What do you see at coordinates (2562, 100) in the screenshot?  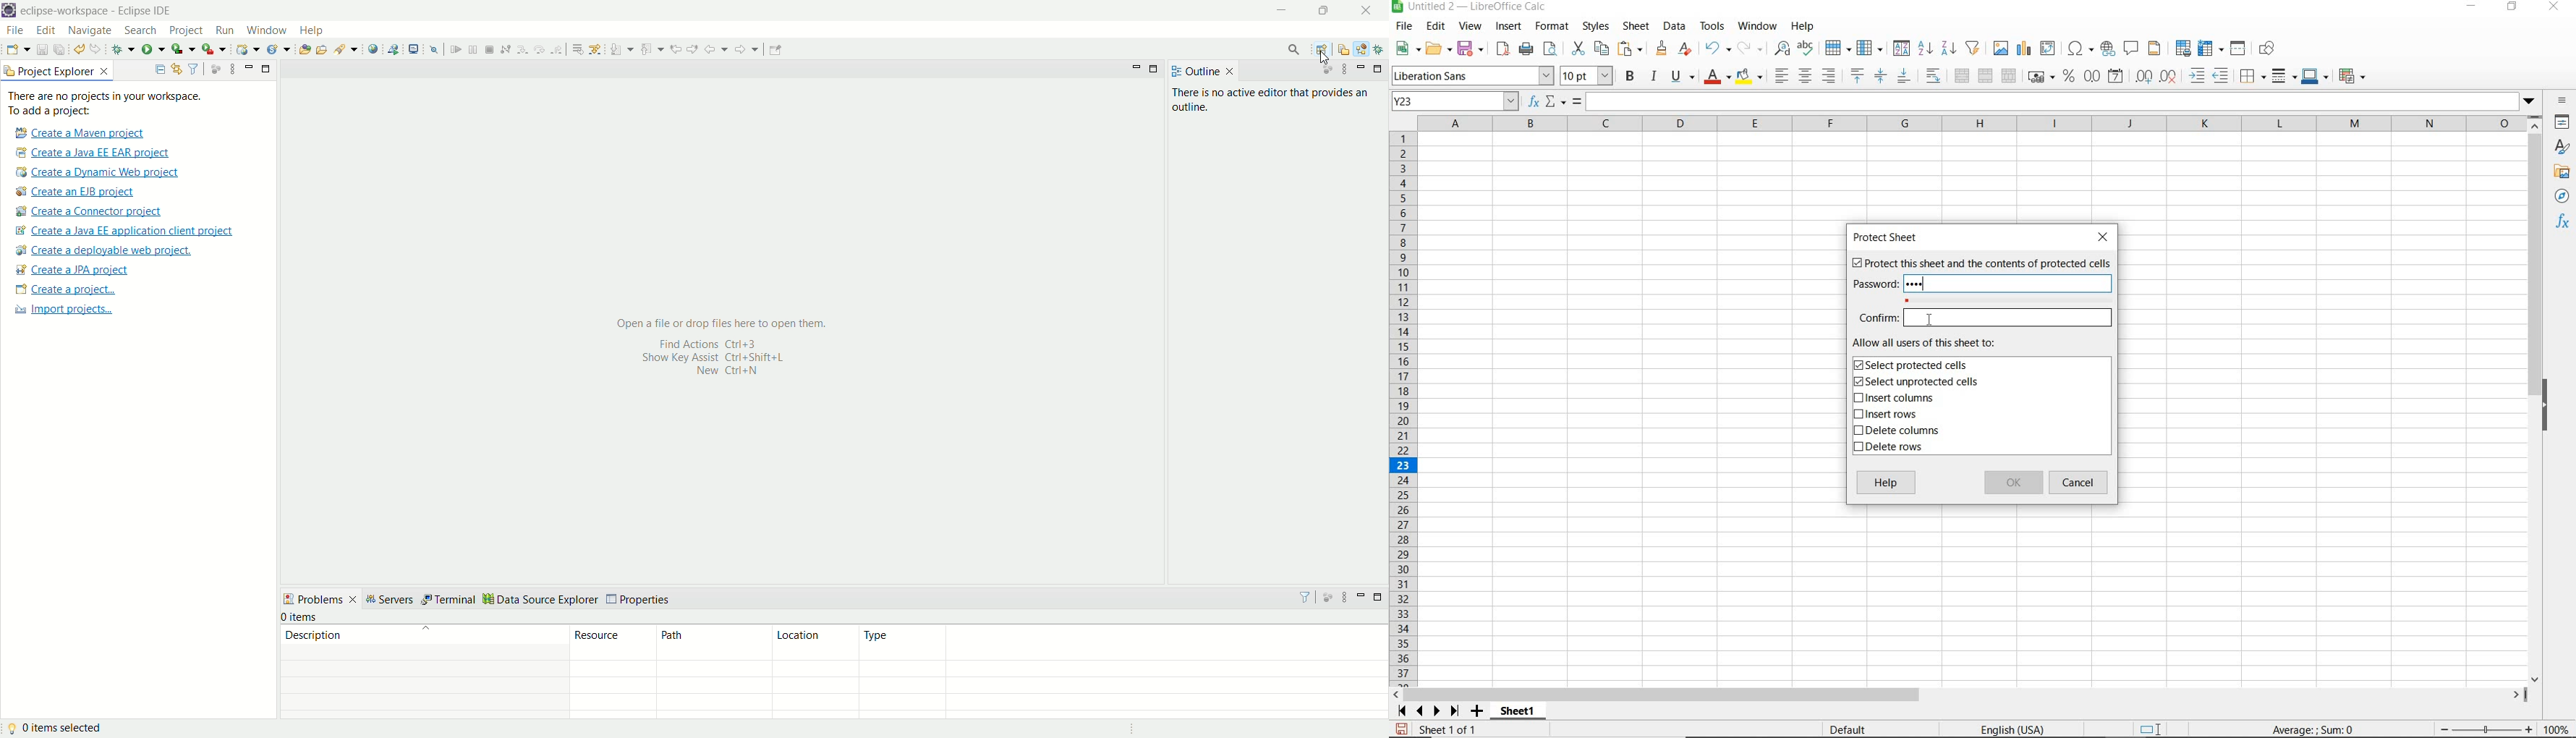 I see `SIDEBAR SETTINGS` at bounding box center [2562, 100].